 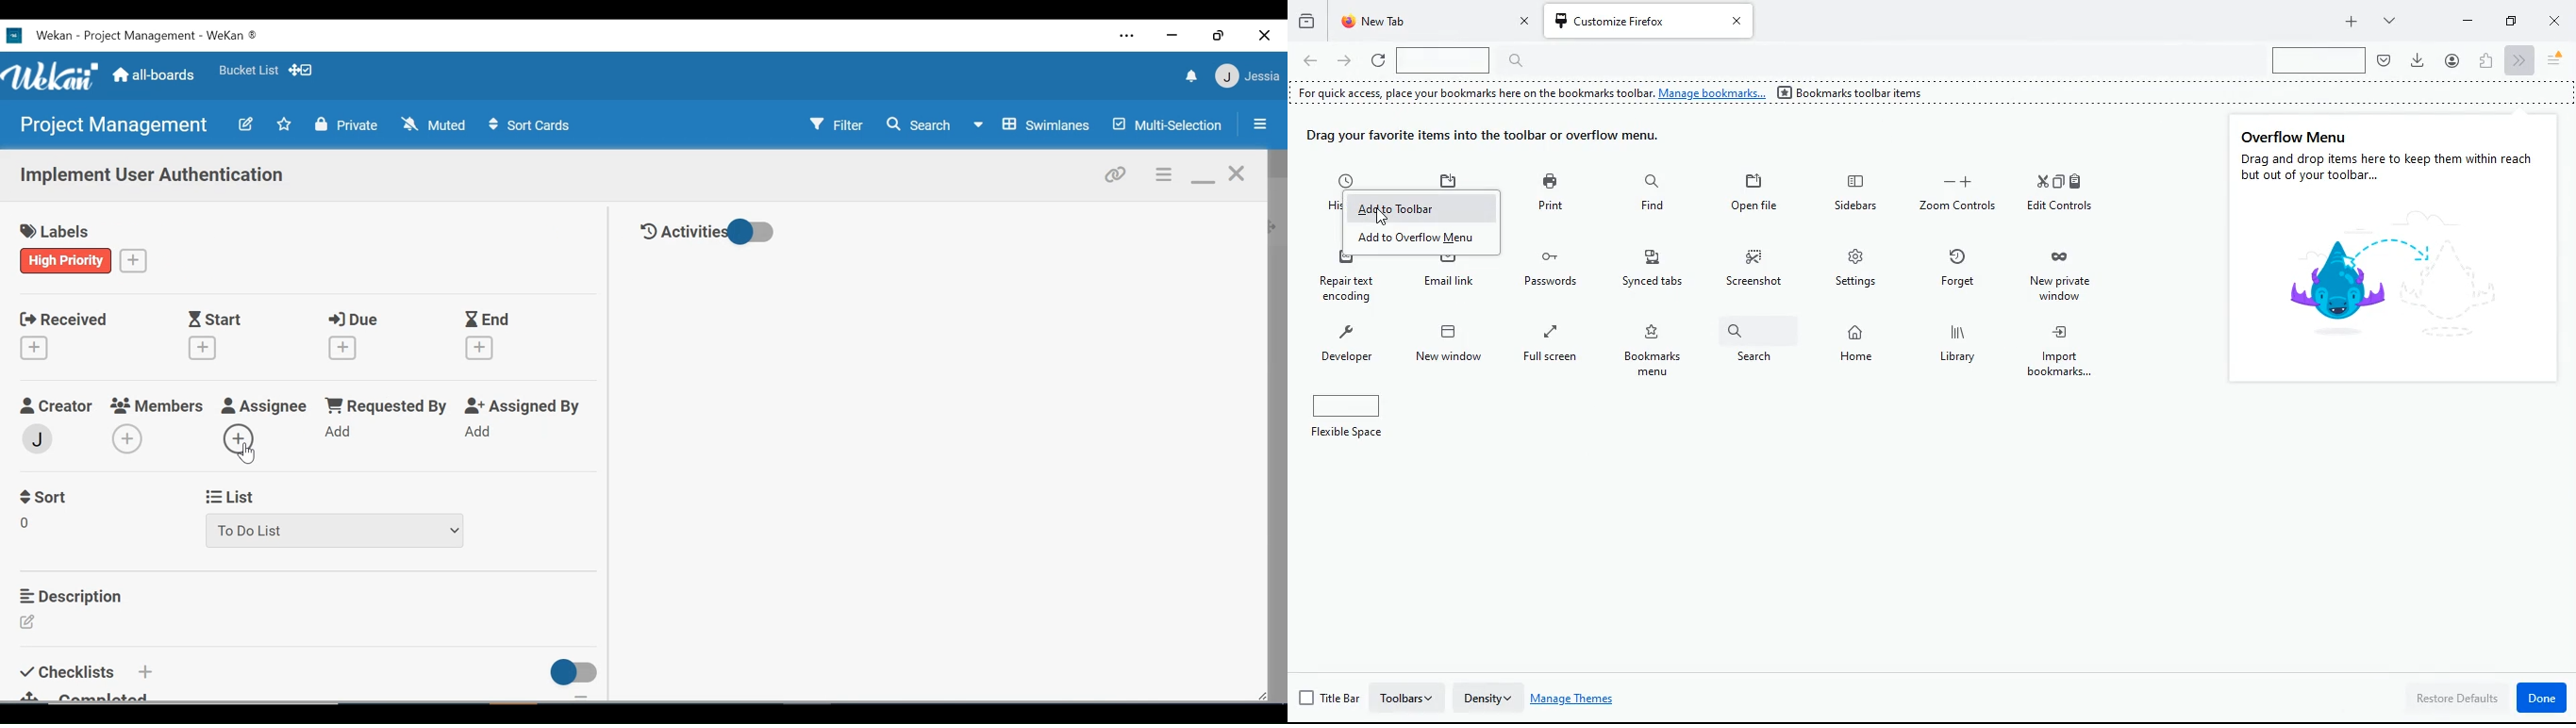 What do you see at coordinates (60, 233) in the screenshot?
I see `labels` at bounding box center [60, 233].